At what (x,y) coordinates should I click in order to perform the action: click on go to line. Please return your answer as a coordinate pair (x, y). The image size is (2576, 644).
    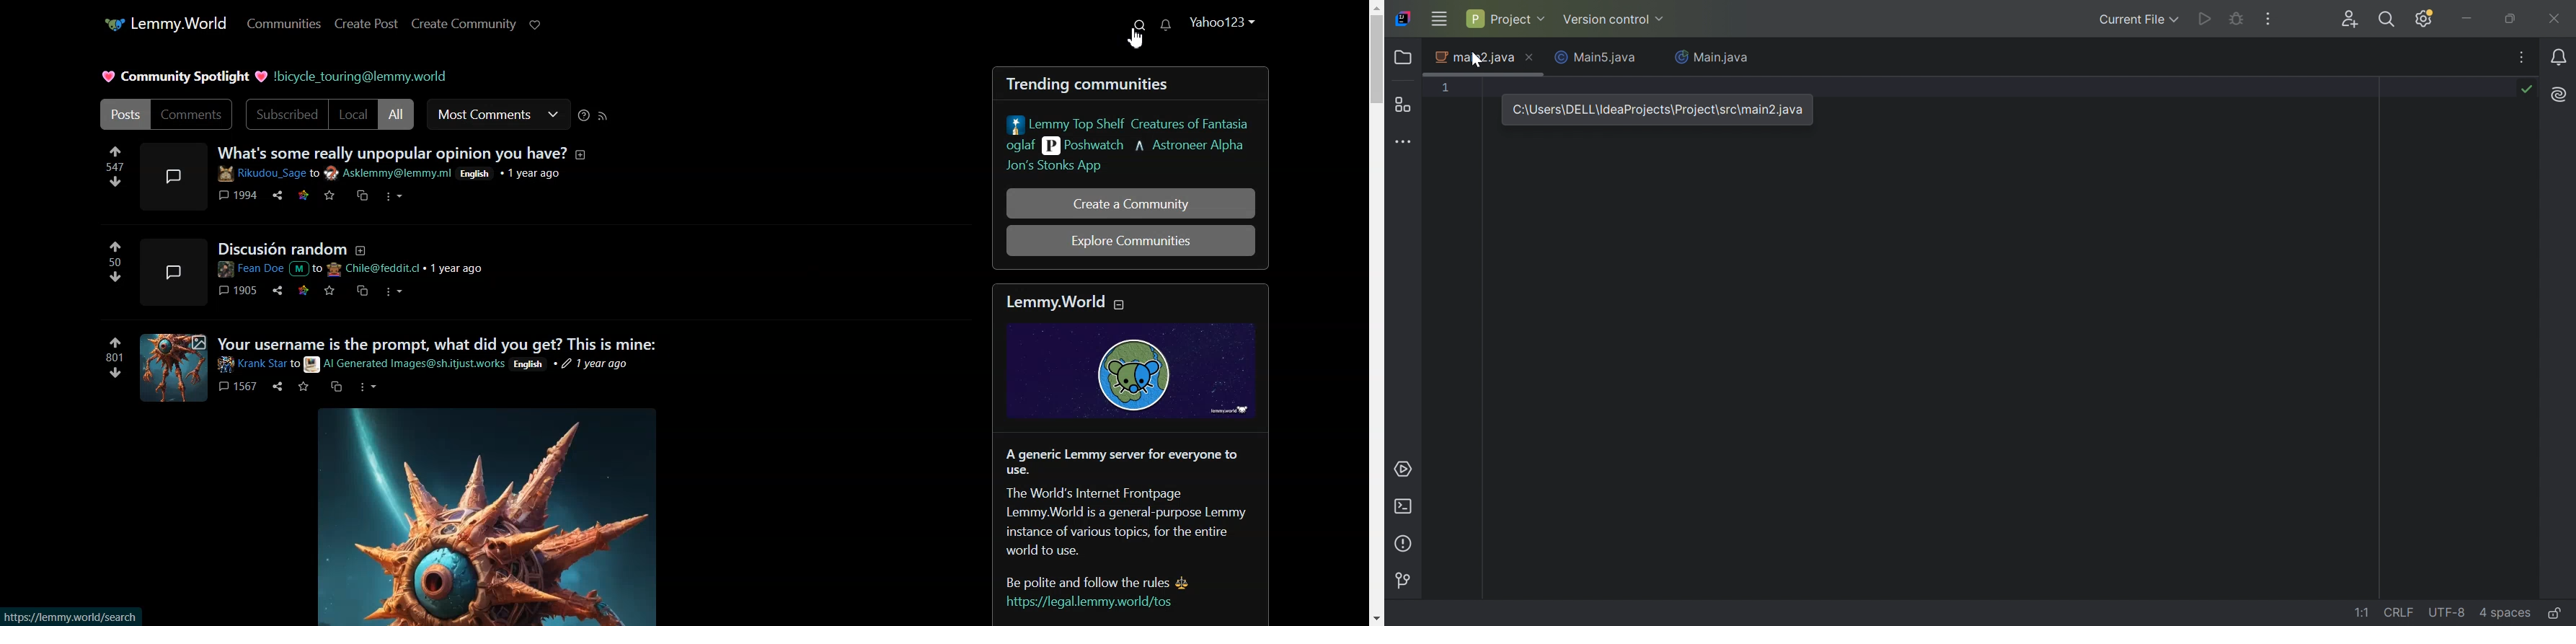
    Looking at the image, I should click on (2363, 612).